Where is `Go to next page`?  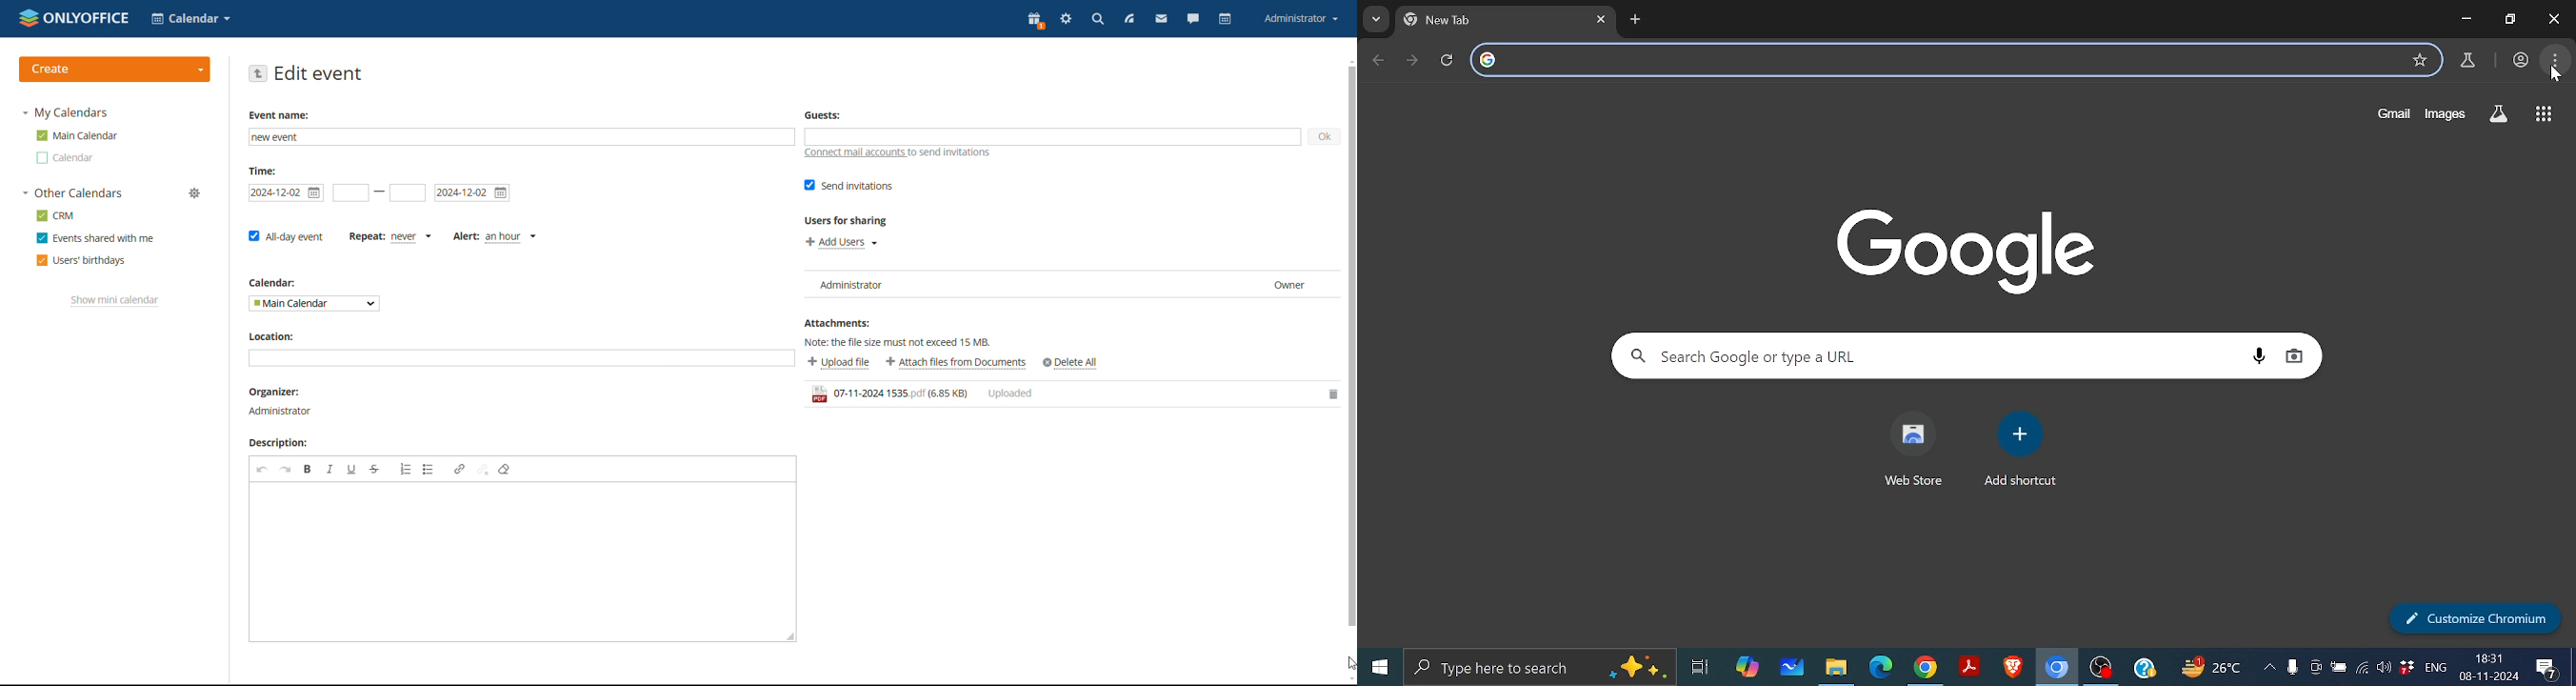
Go to next page is located at coordinates (1414, 60).